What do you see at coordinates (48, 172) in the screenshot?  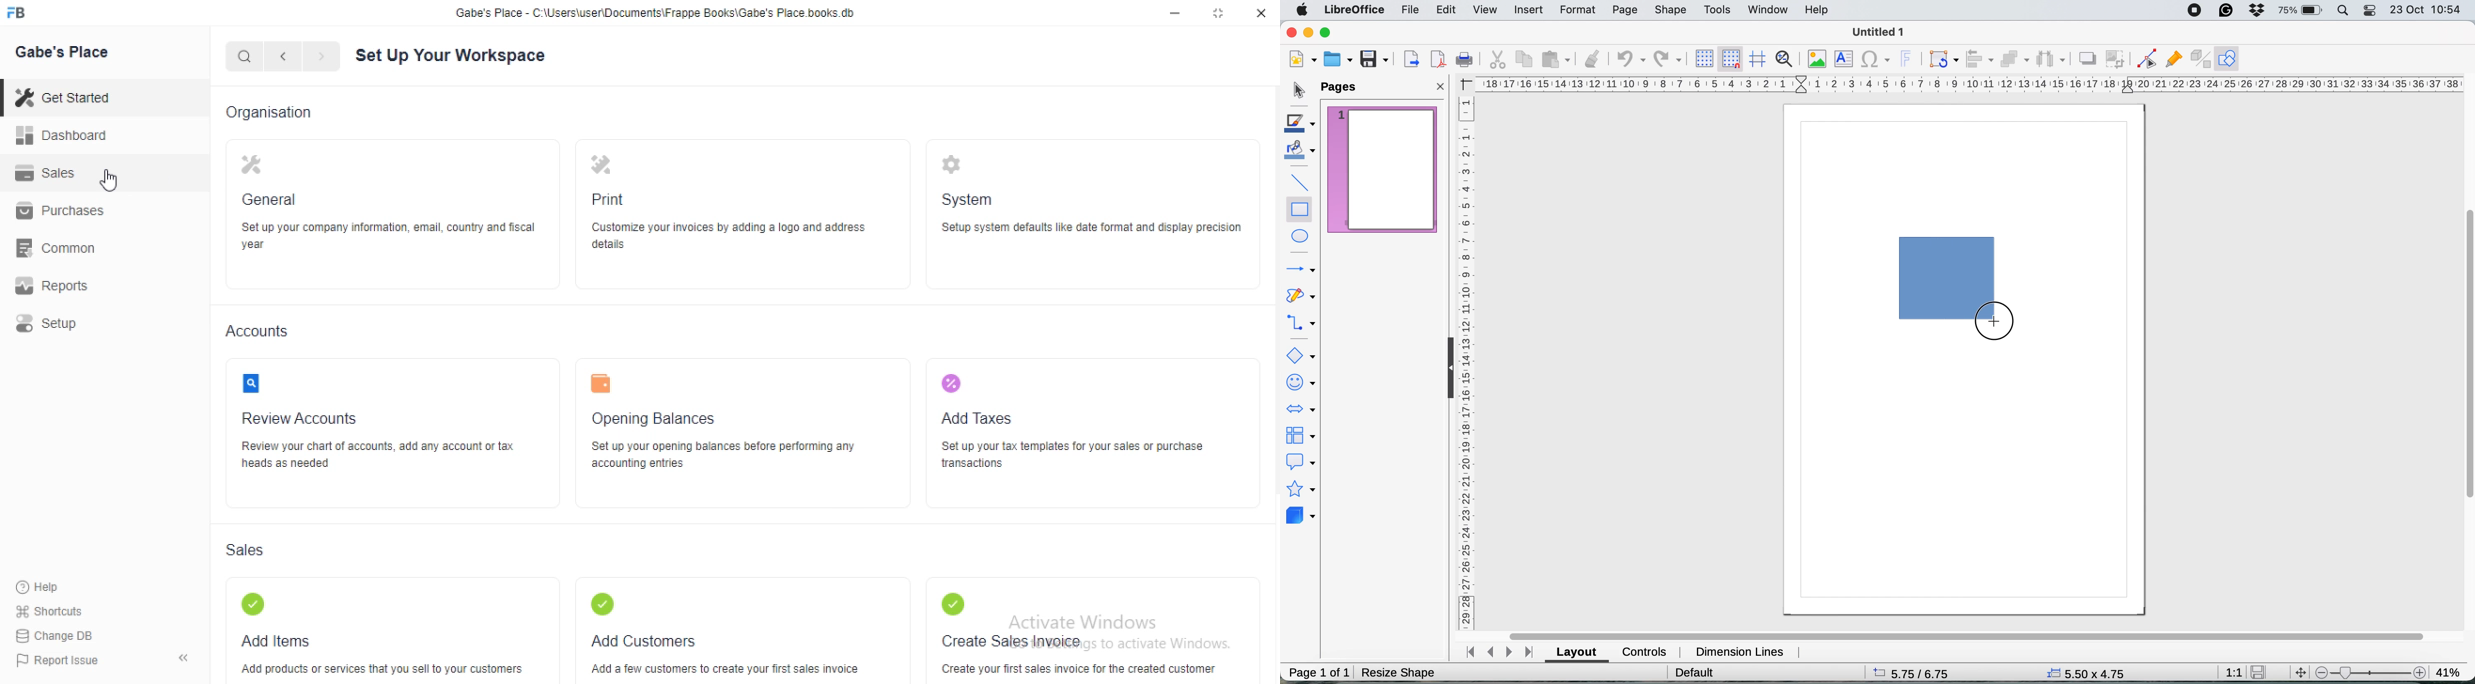 I see `sales` at bounding box center [48, 172].